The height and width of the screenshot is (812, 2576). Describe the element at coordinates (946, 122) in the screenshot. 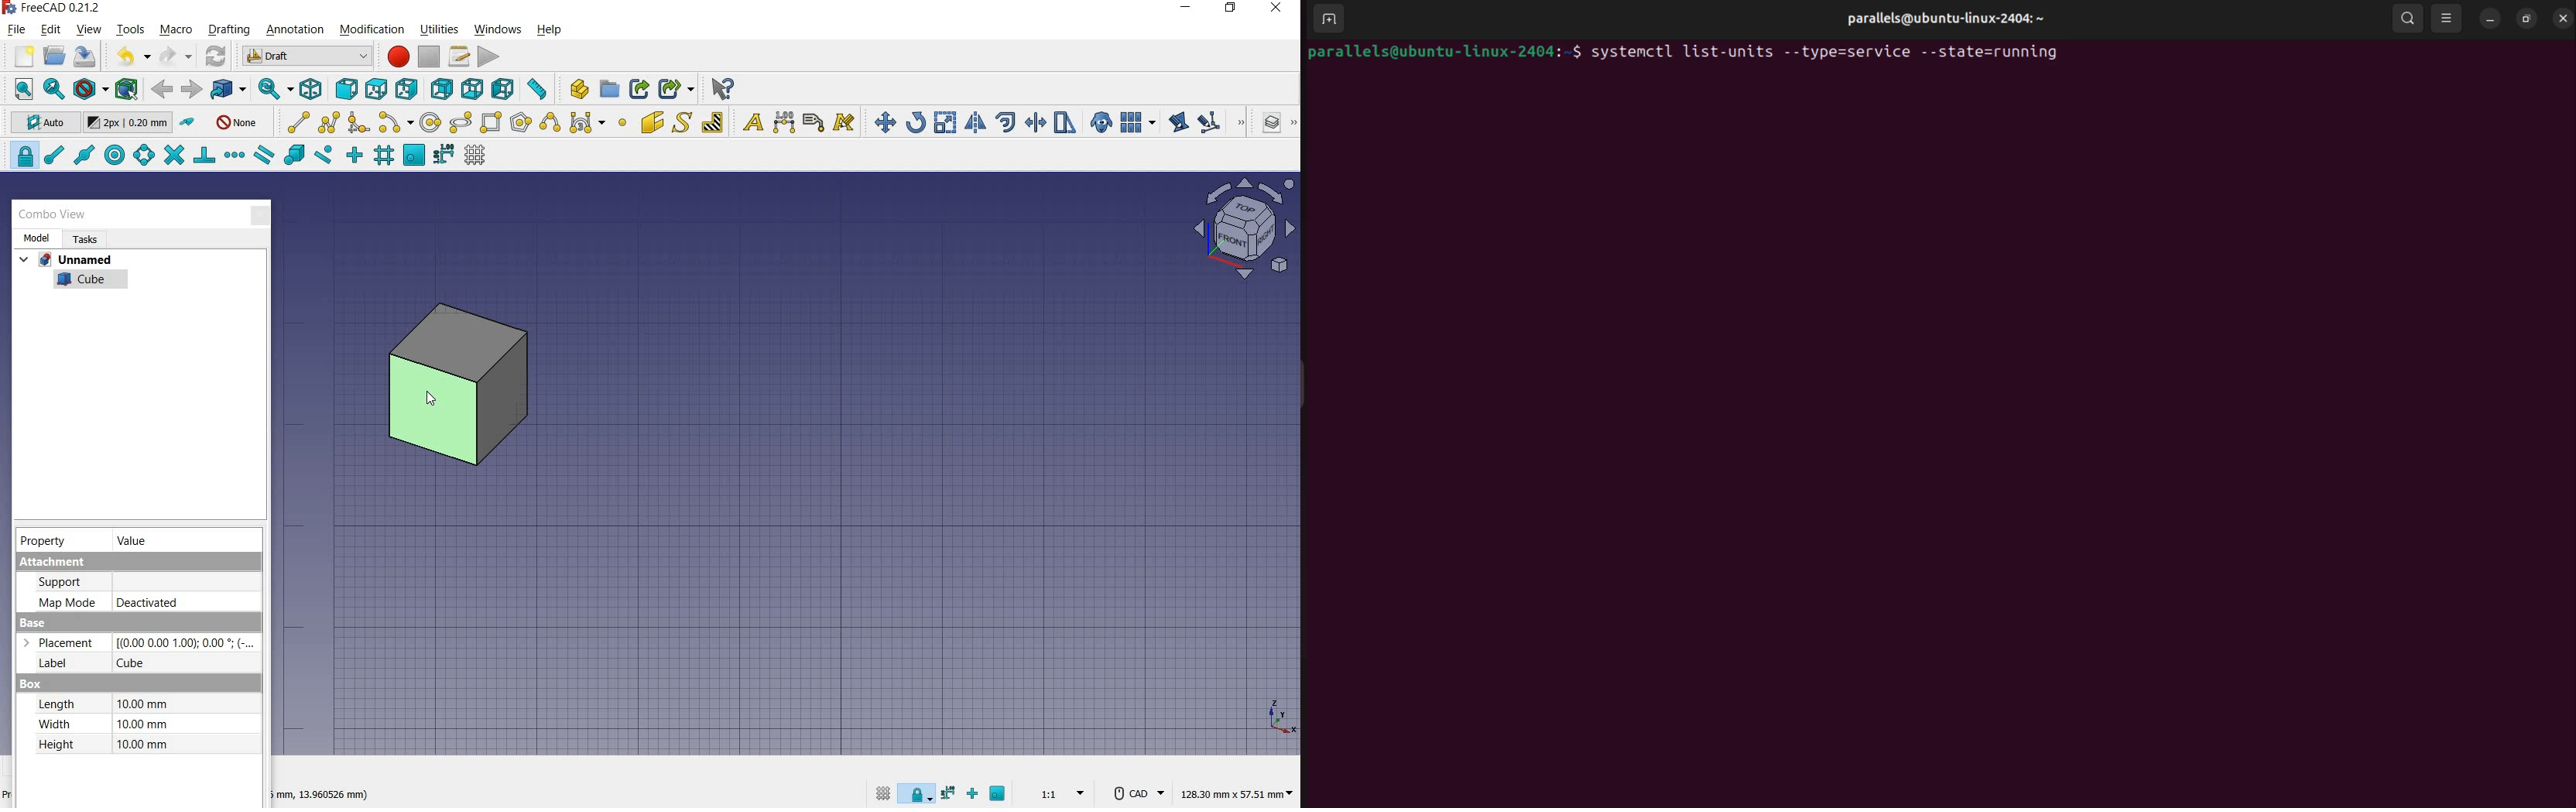

I see `scale` at that location.